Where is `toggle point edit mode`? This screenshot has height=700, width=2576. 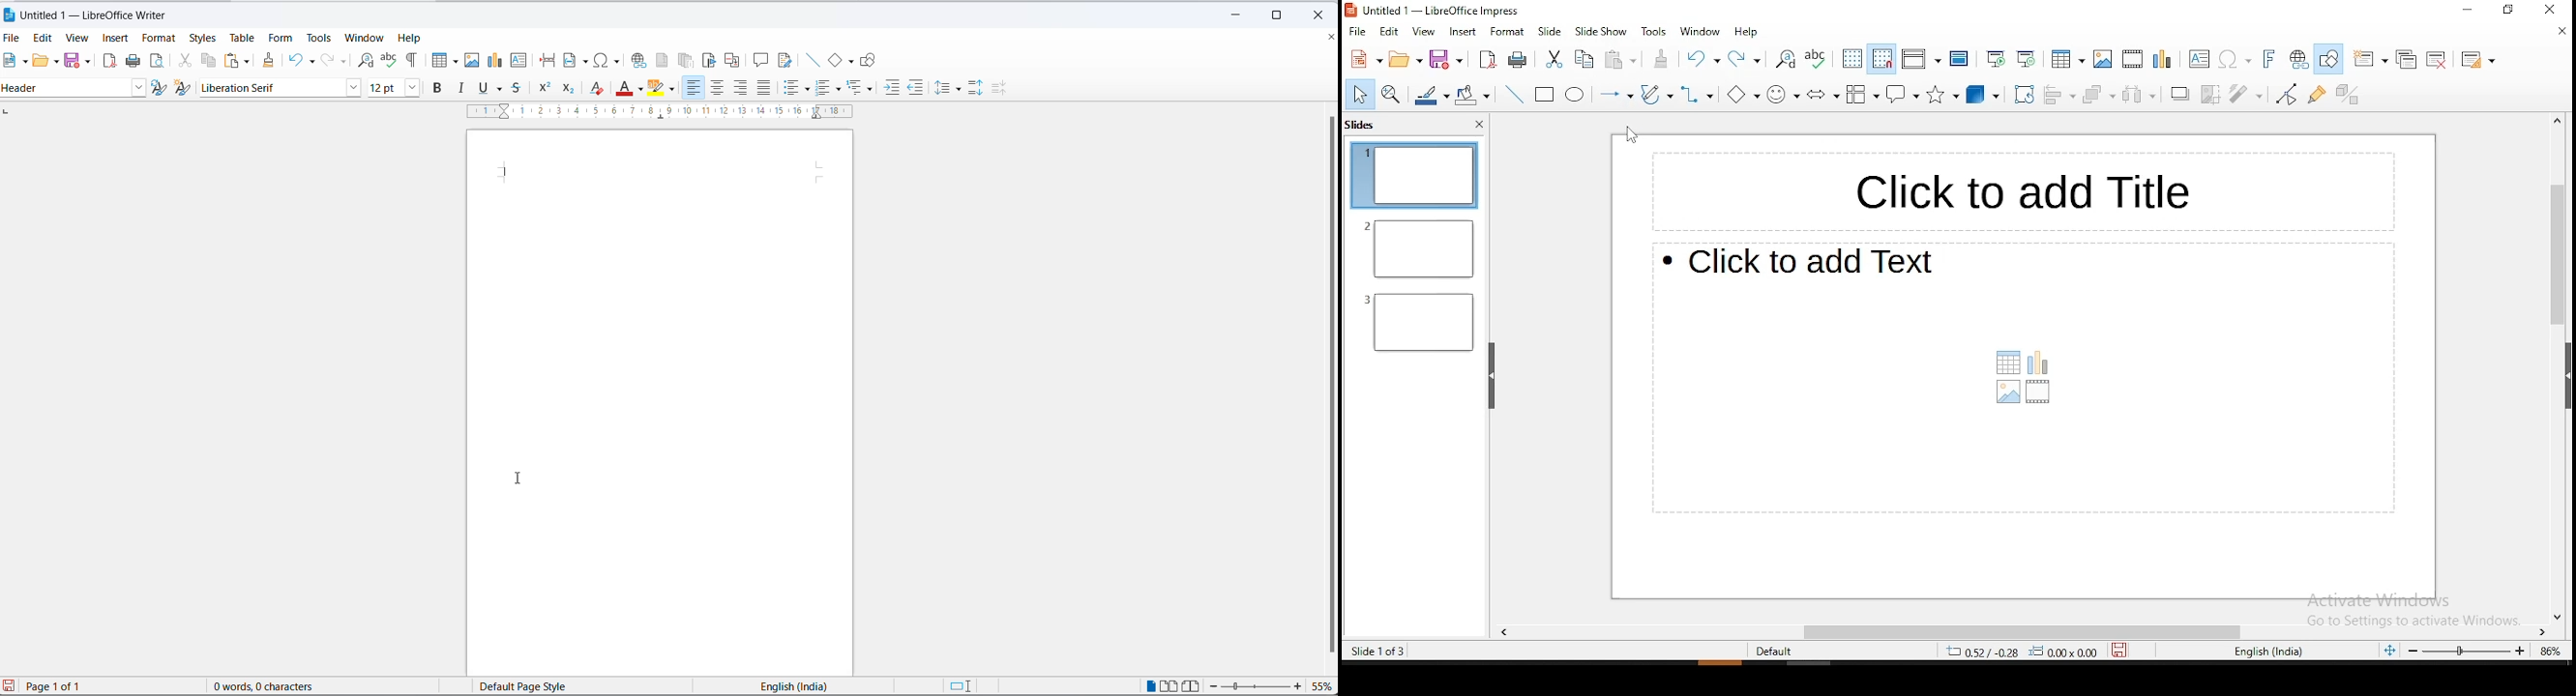
toggle point edit mode is located at coordinates (2290, 93).